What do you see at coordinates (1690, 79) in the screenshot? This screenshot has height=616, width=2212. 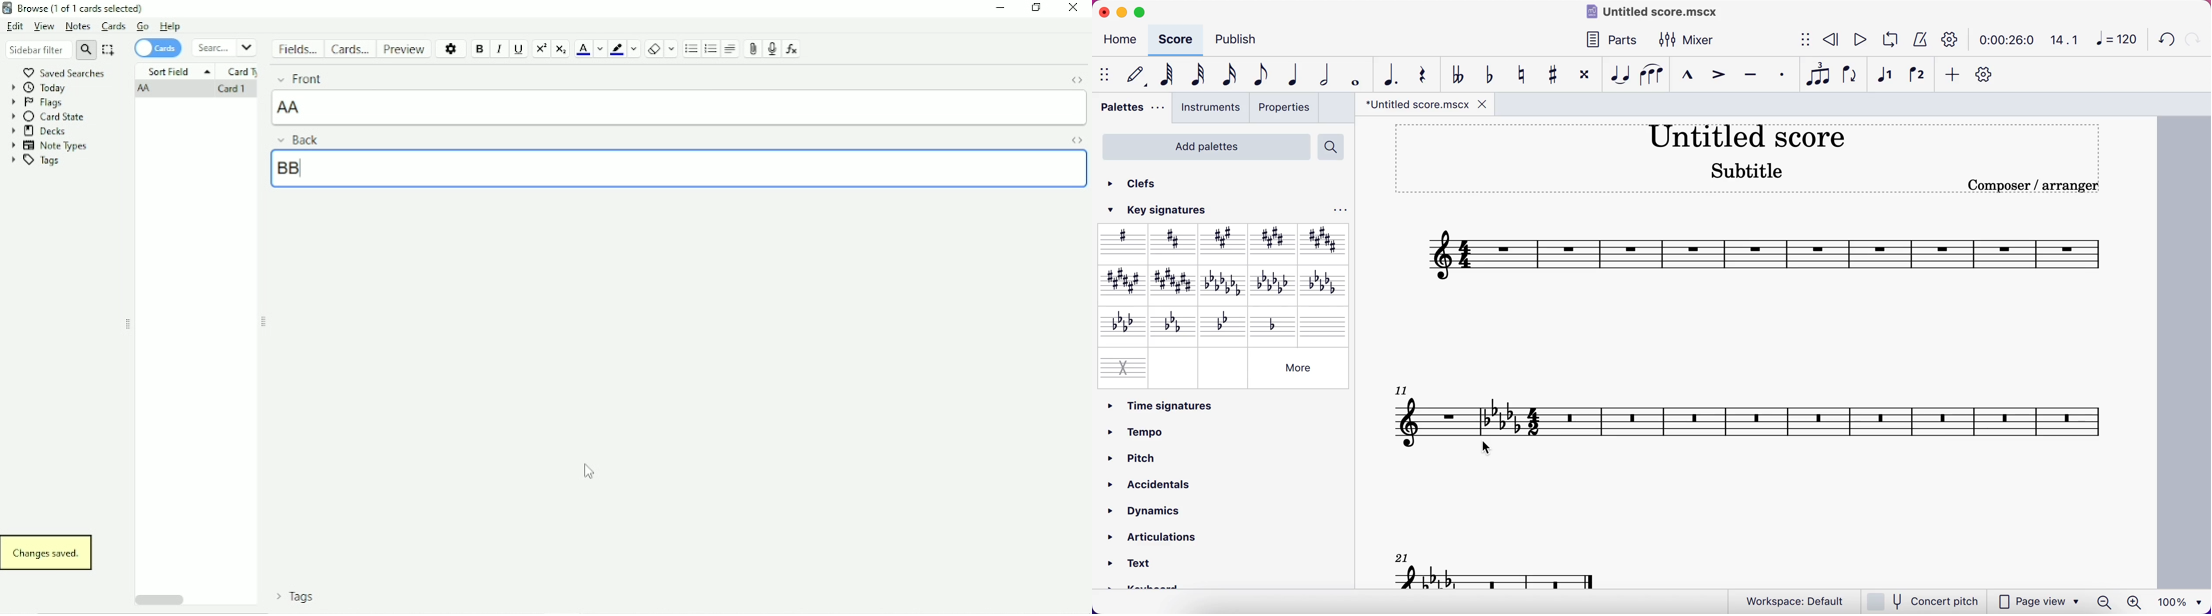 I see `marcato` at bounding box center [1690, 79].